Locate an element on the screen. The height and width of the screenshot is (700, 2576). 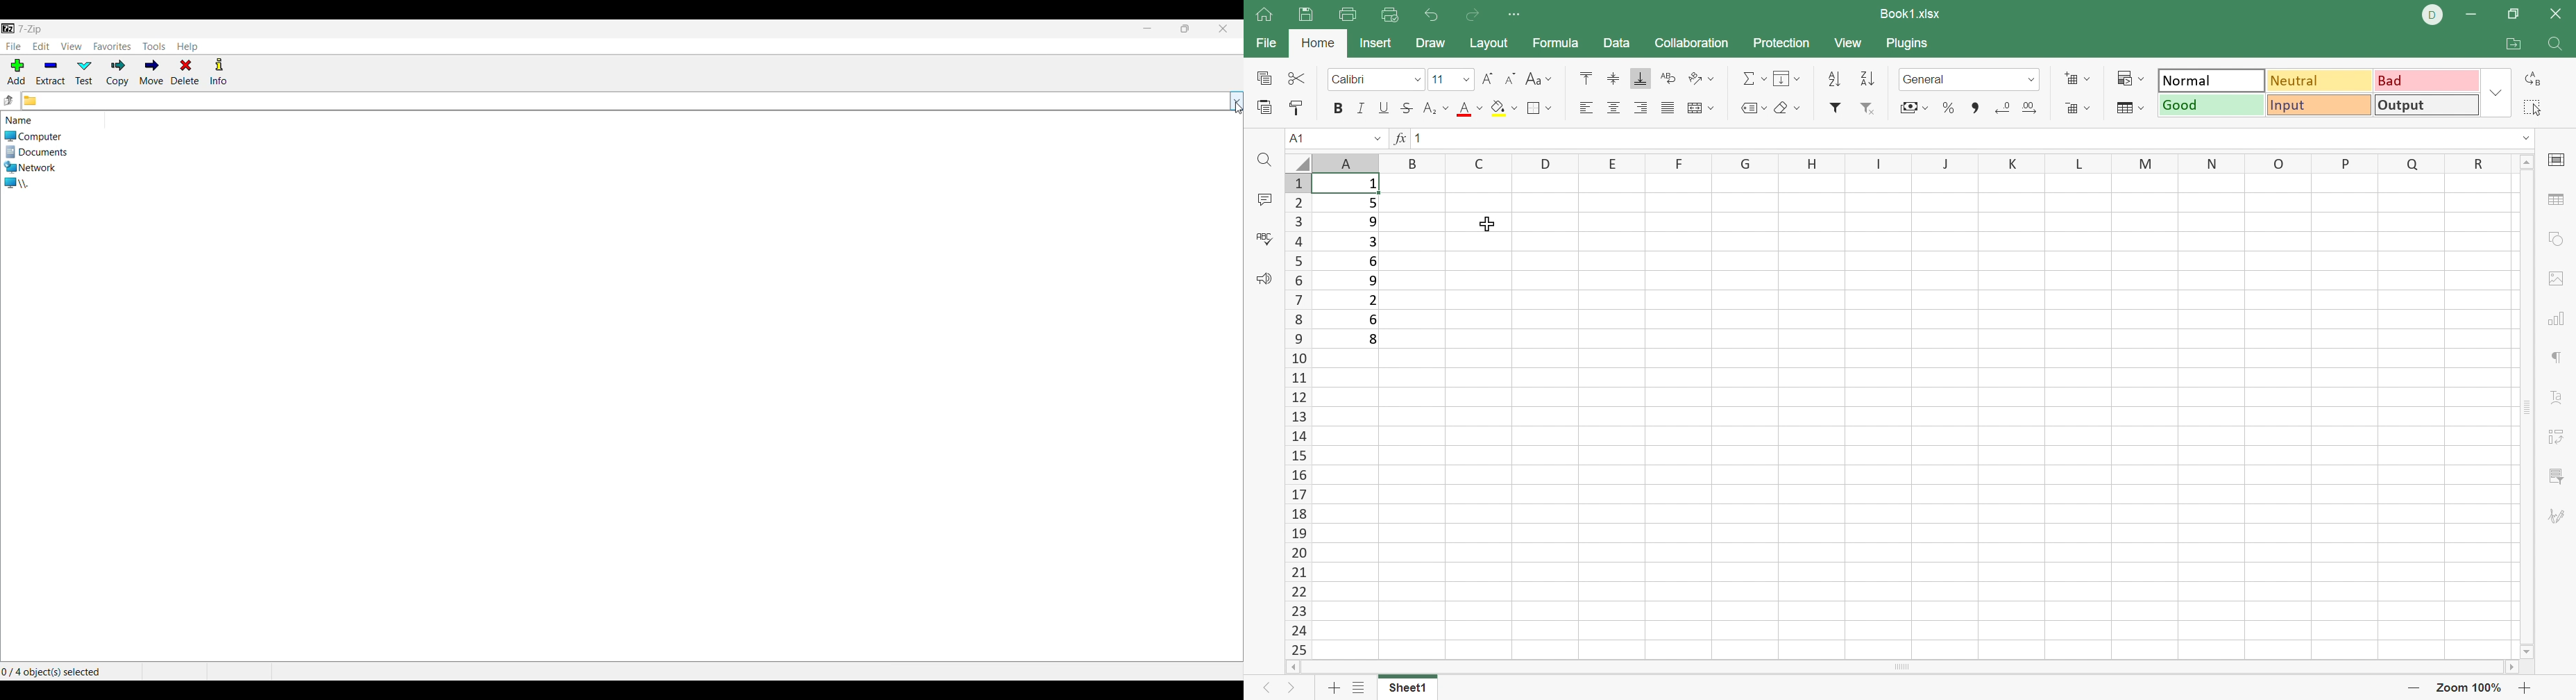
Delete cells is located at coordinates (2078, 108).